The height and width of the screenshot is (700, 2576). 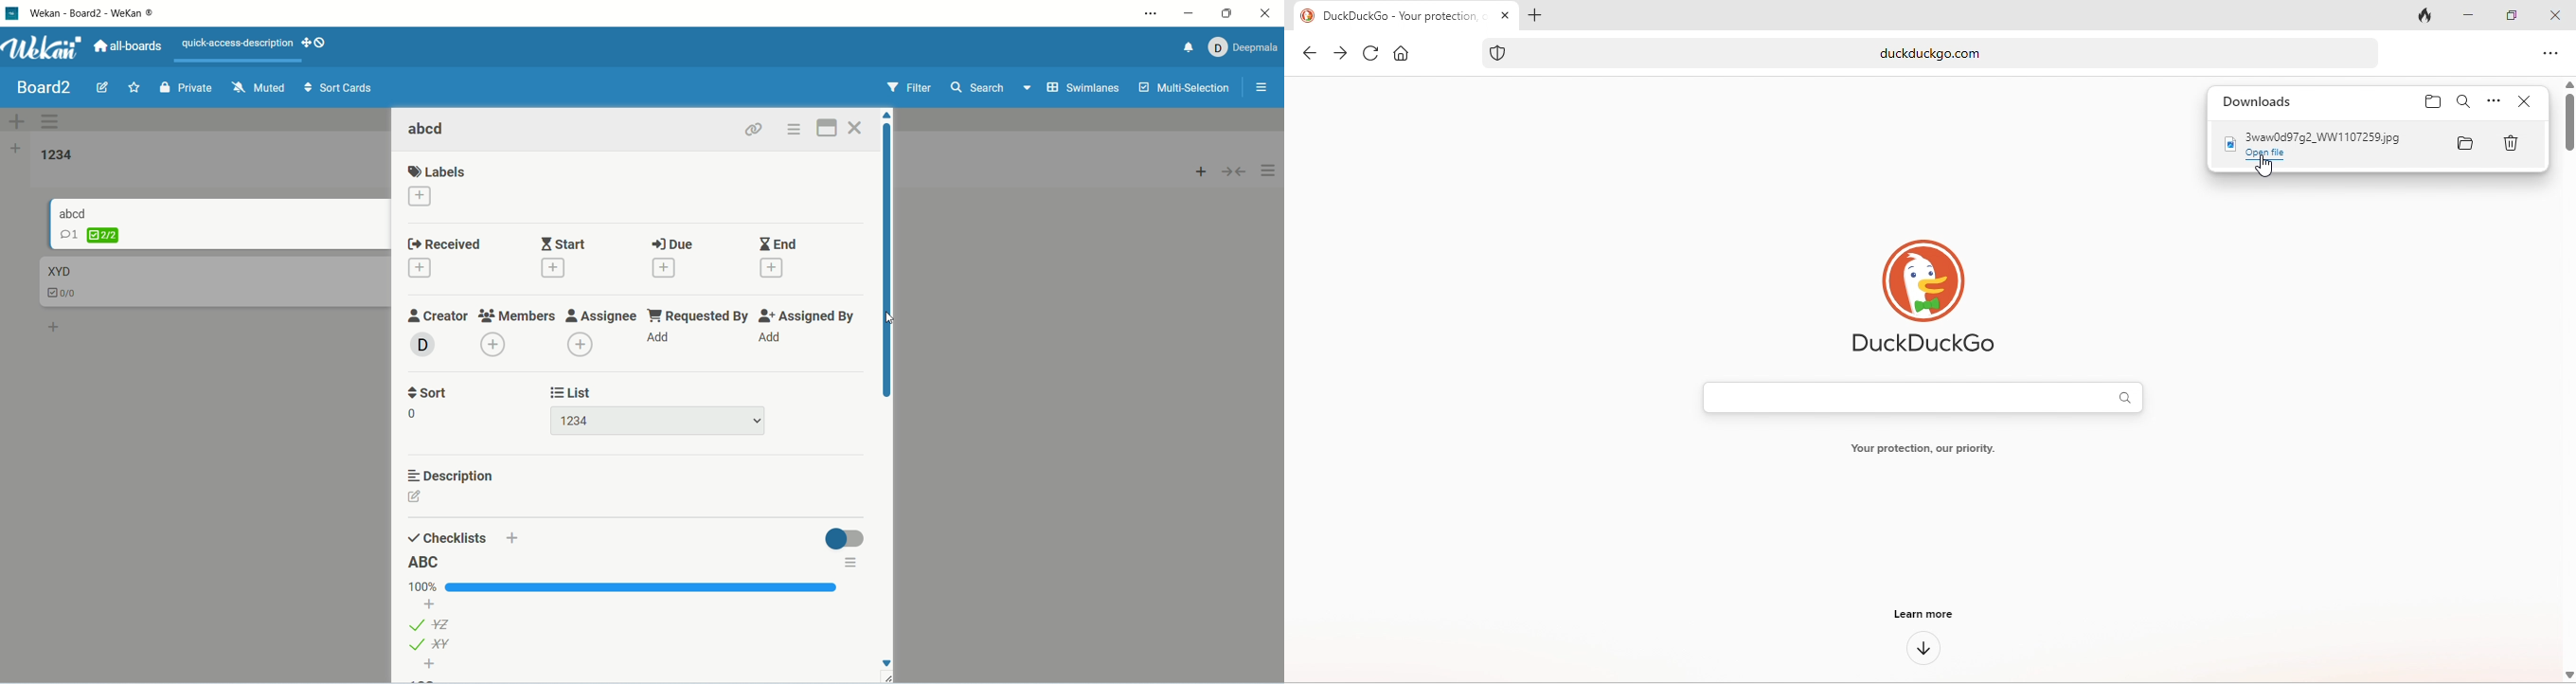 What do you see at coordinates (2567, 116) in the screenshot?
I see `vertical scroll bar` at bounding box center [2567, 116].